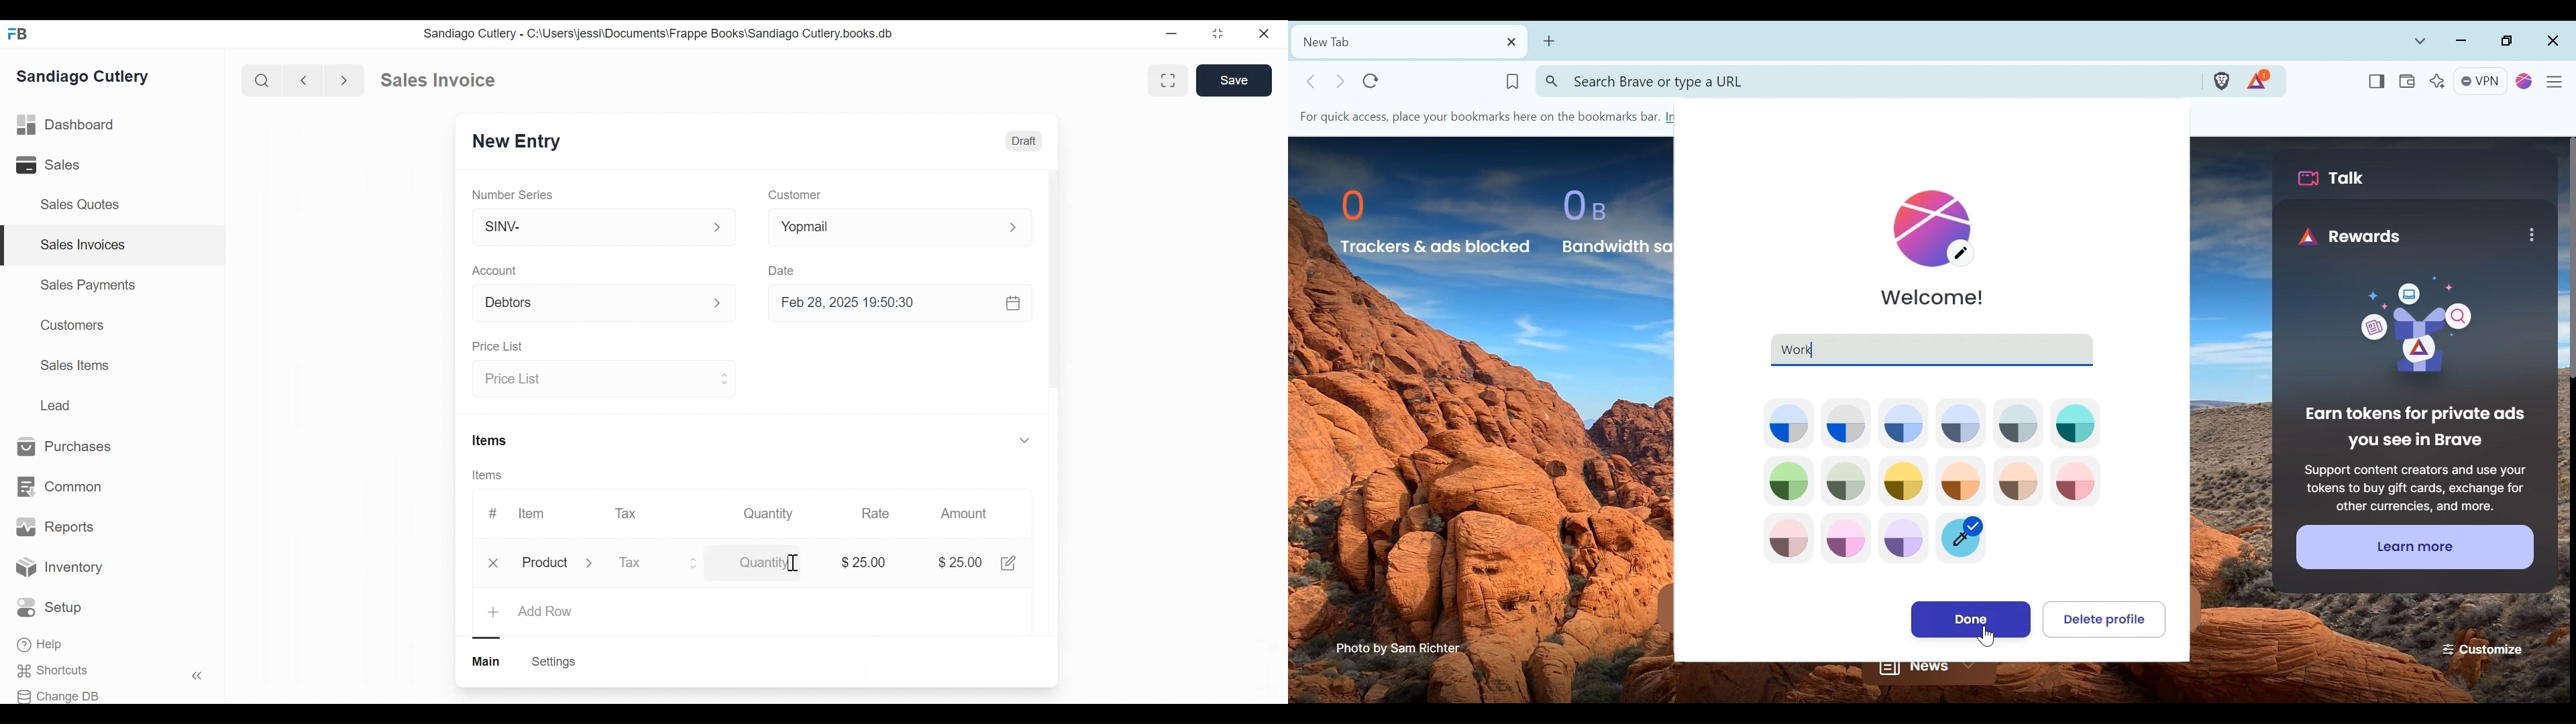 This screenshot has width=2576, height=728. What do you see at coordinates (659, 564) in the screenshot?
I see `Tax ` at bounding box center [659, 564].